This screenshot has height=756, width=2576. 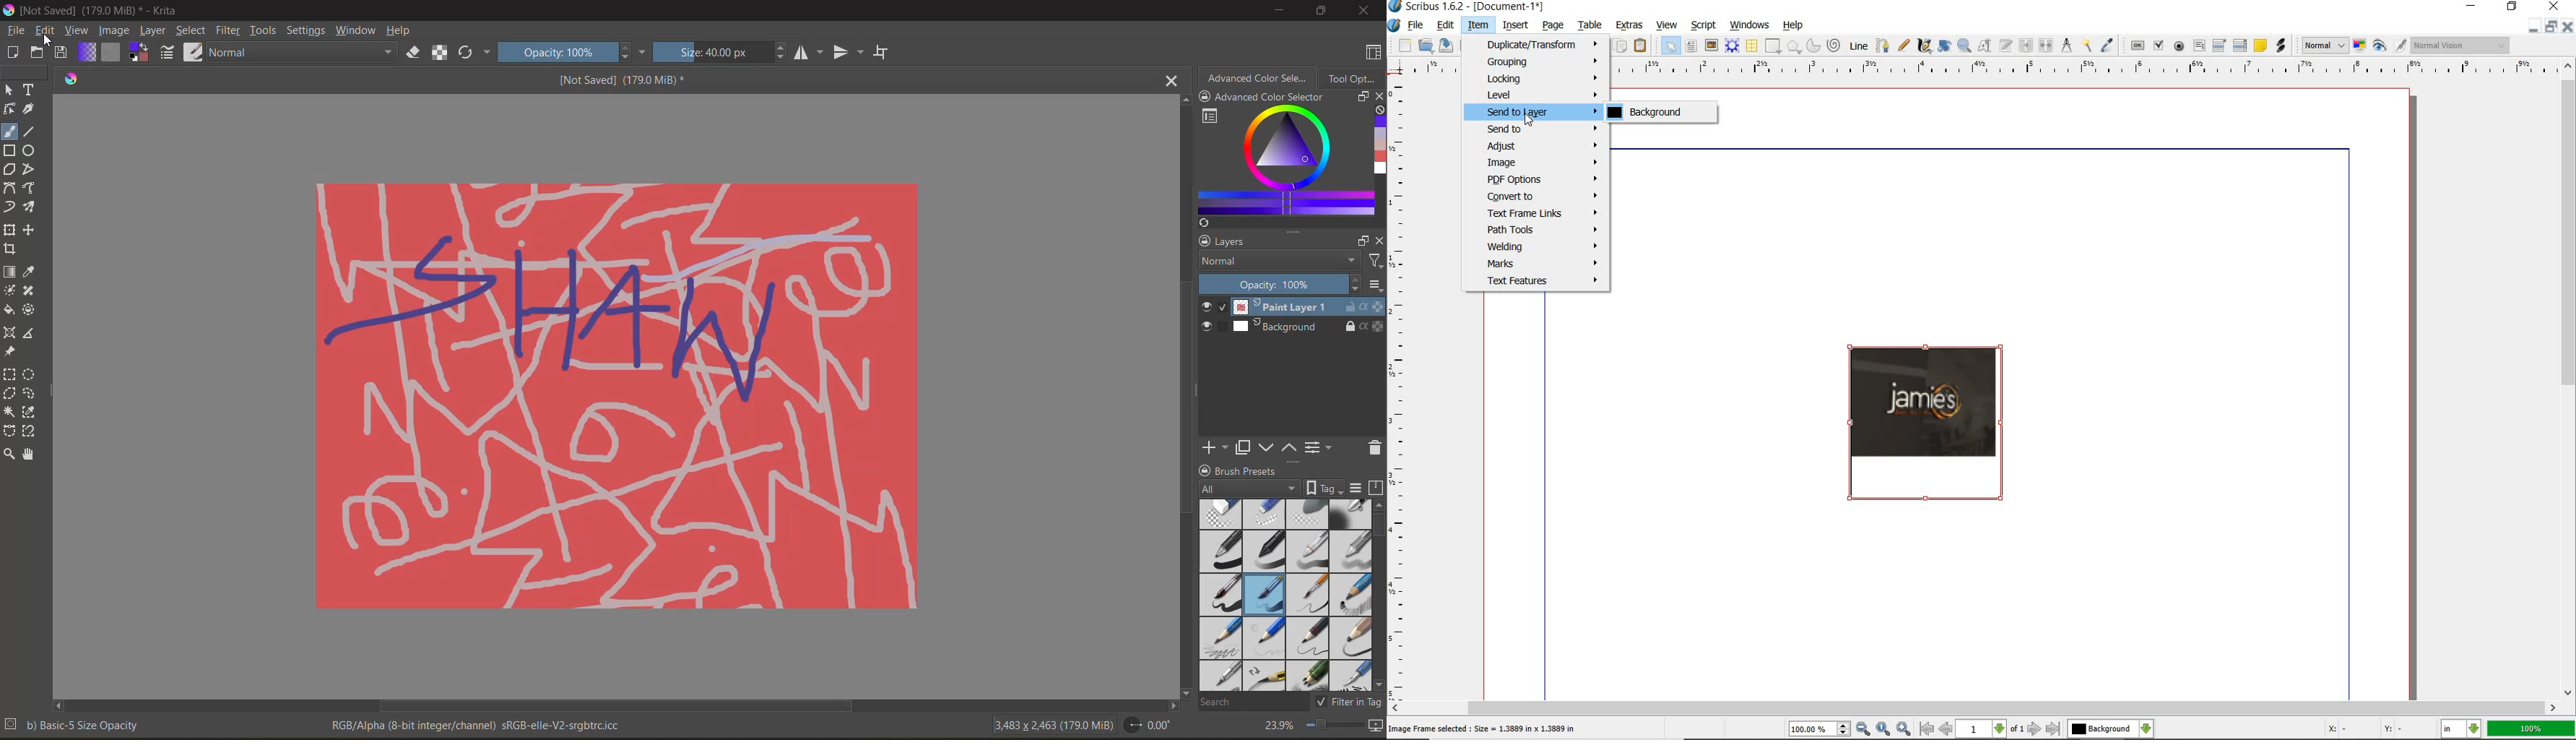 I want to click on Zoom In, so click(x=1904, y=729).